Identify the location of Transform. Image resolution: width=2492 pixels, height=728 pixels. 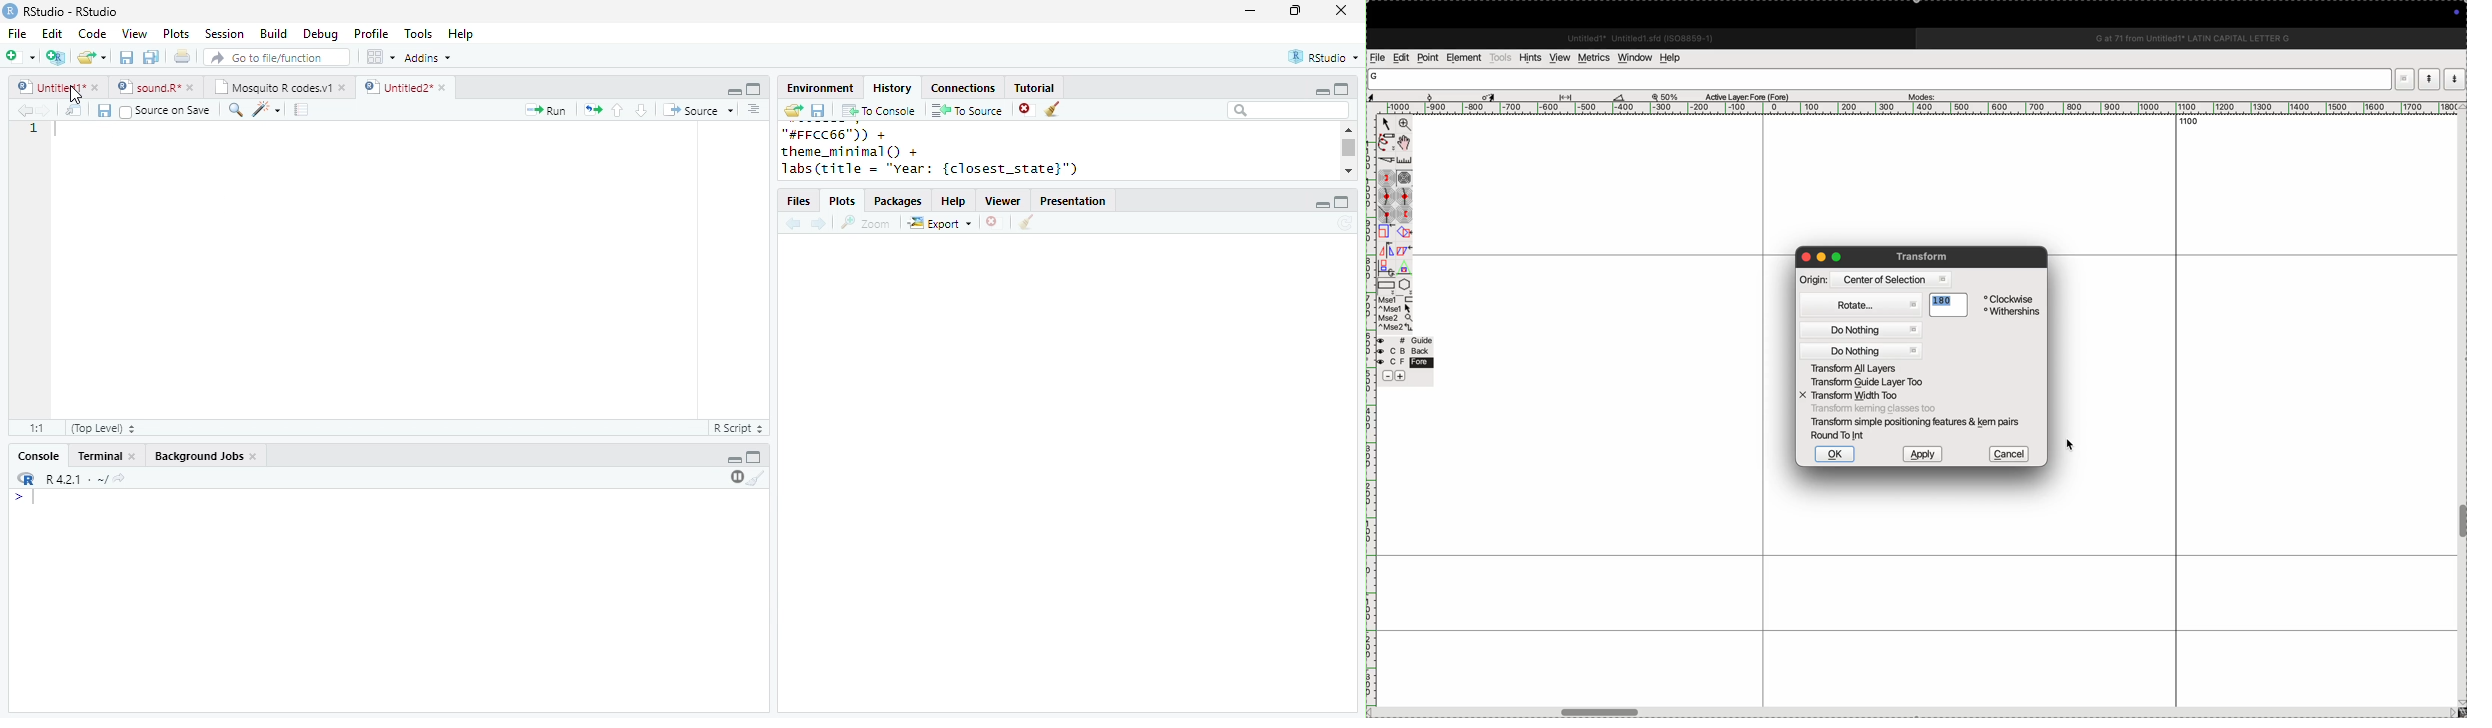
(1923, 257).